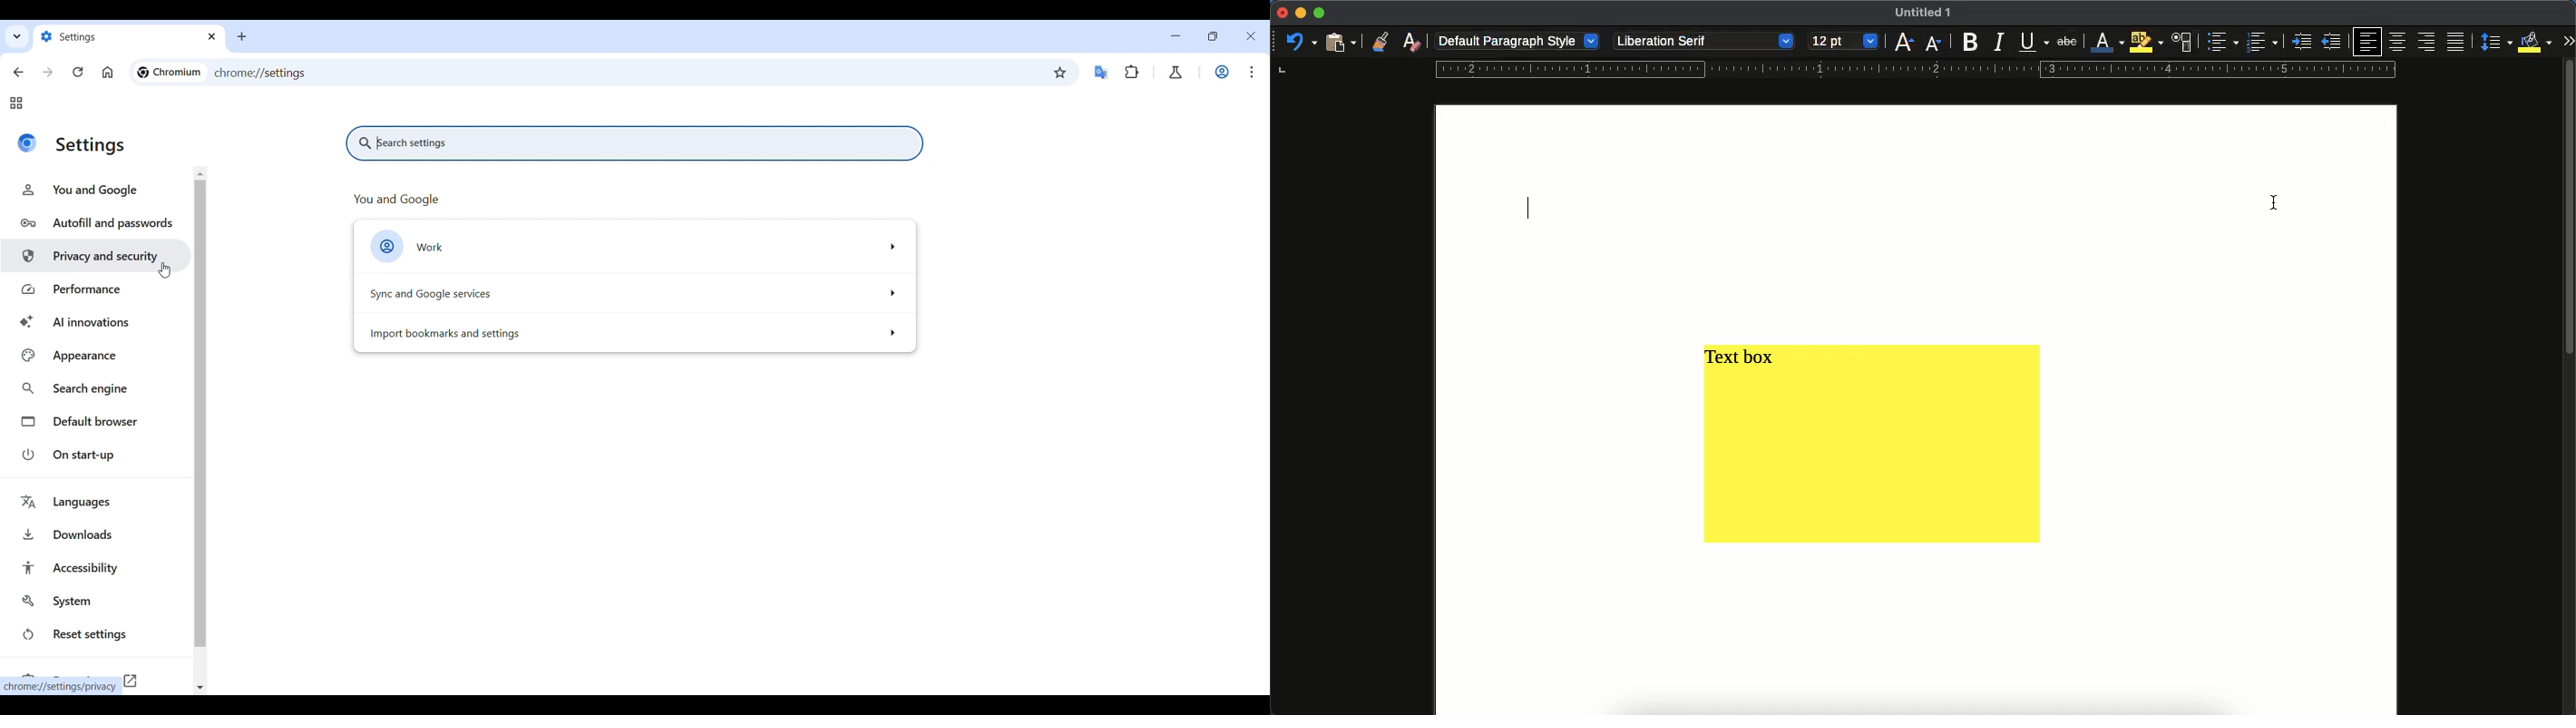  I want to click on yellow text box, so click(1871, 447).